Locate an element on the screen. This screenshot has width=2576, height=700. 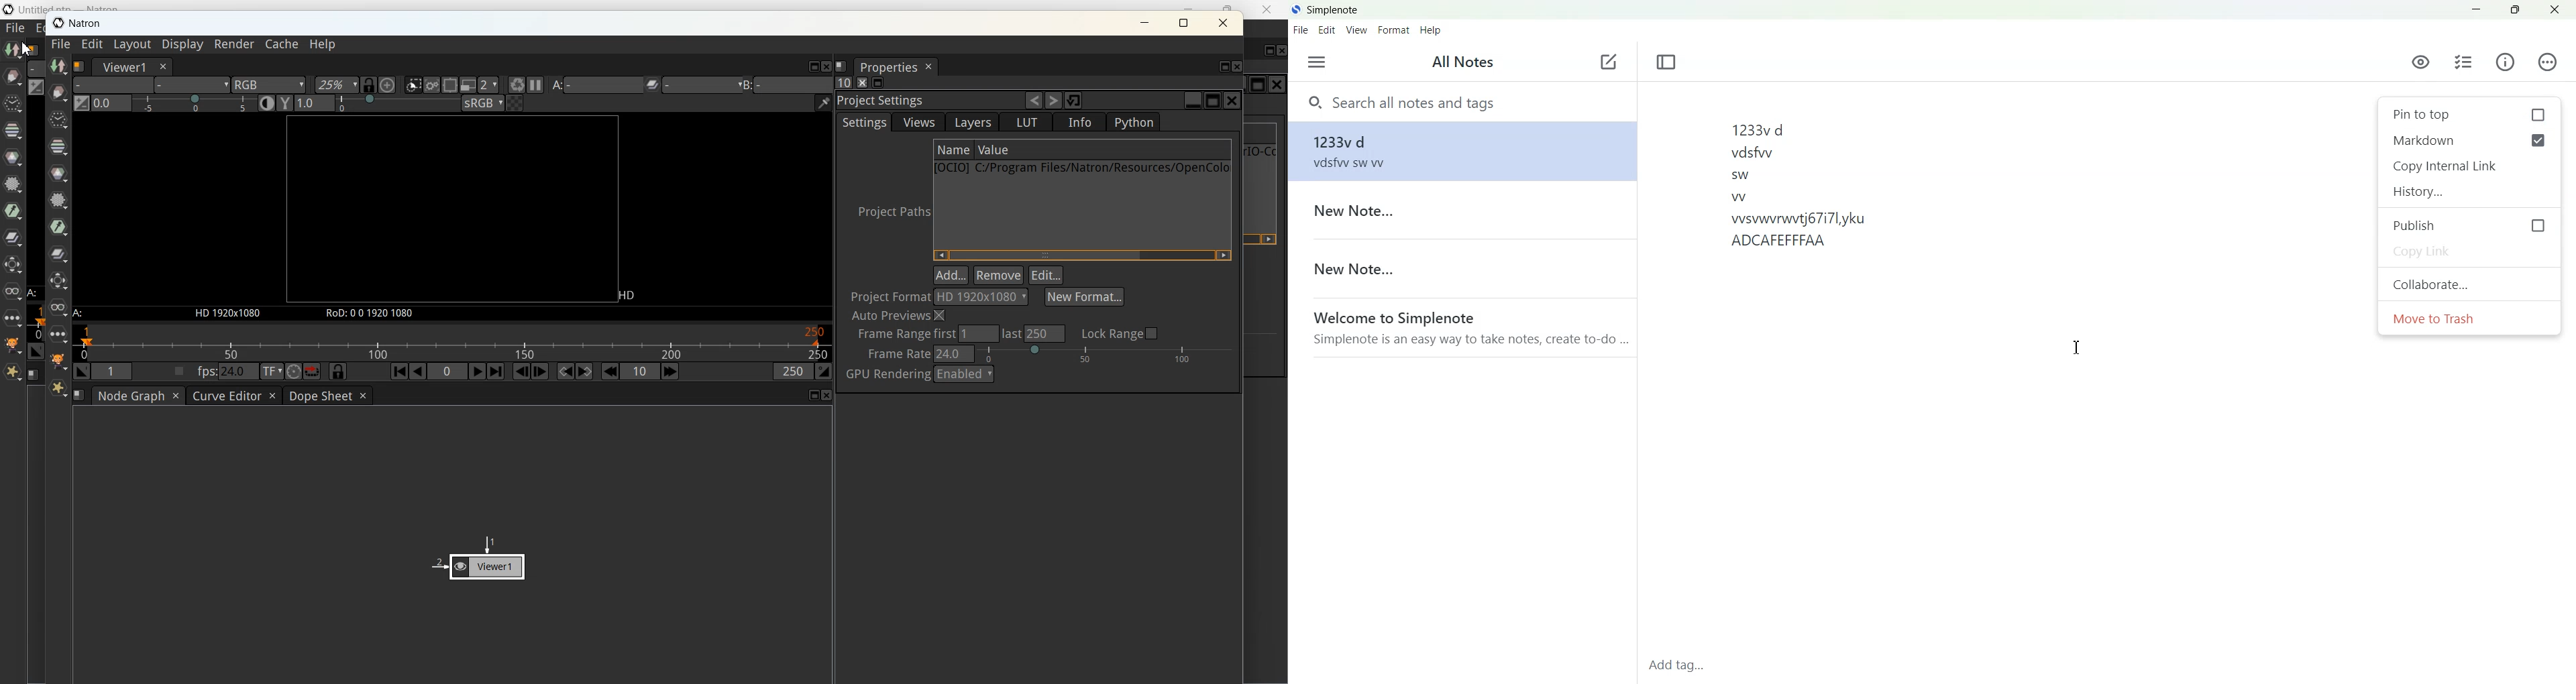
Maximize is located at coordinates (1228, 5).